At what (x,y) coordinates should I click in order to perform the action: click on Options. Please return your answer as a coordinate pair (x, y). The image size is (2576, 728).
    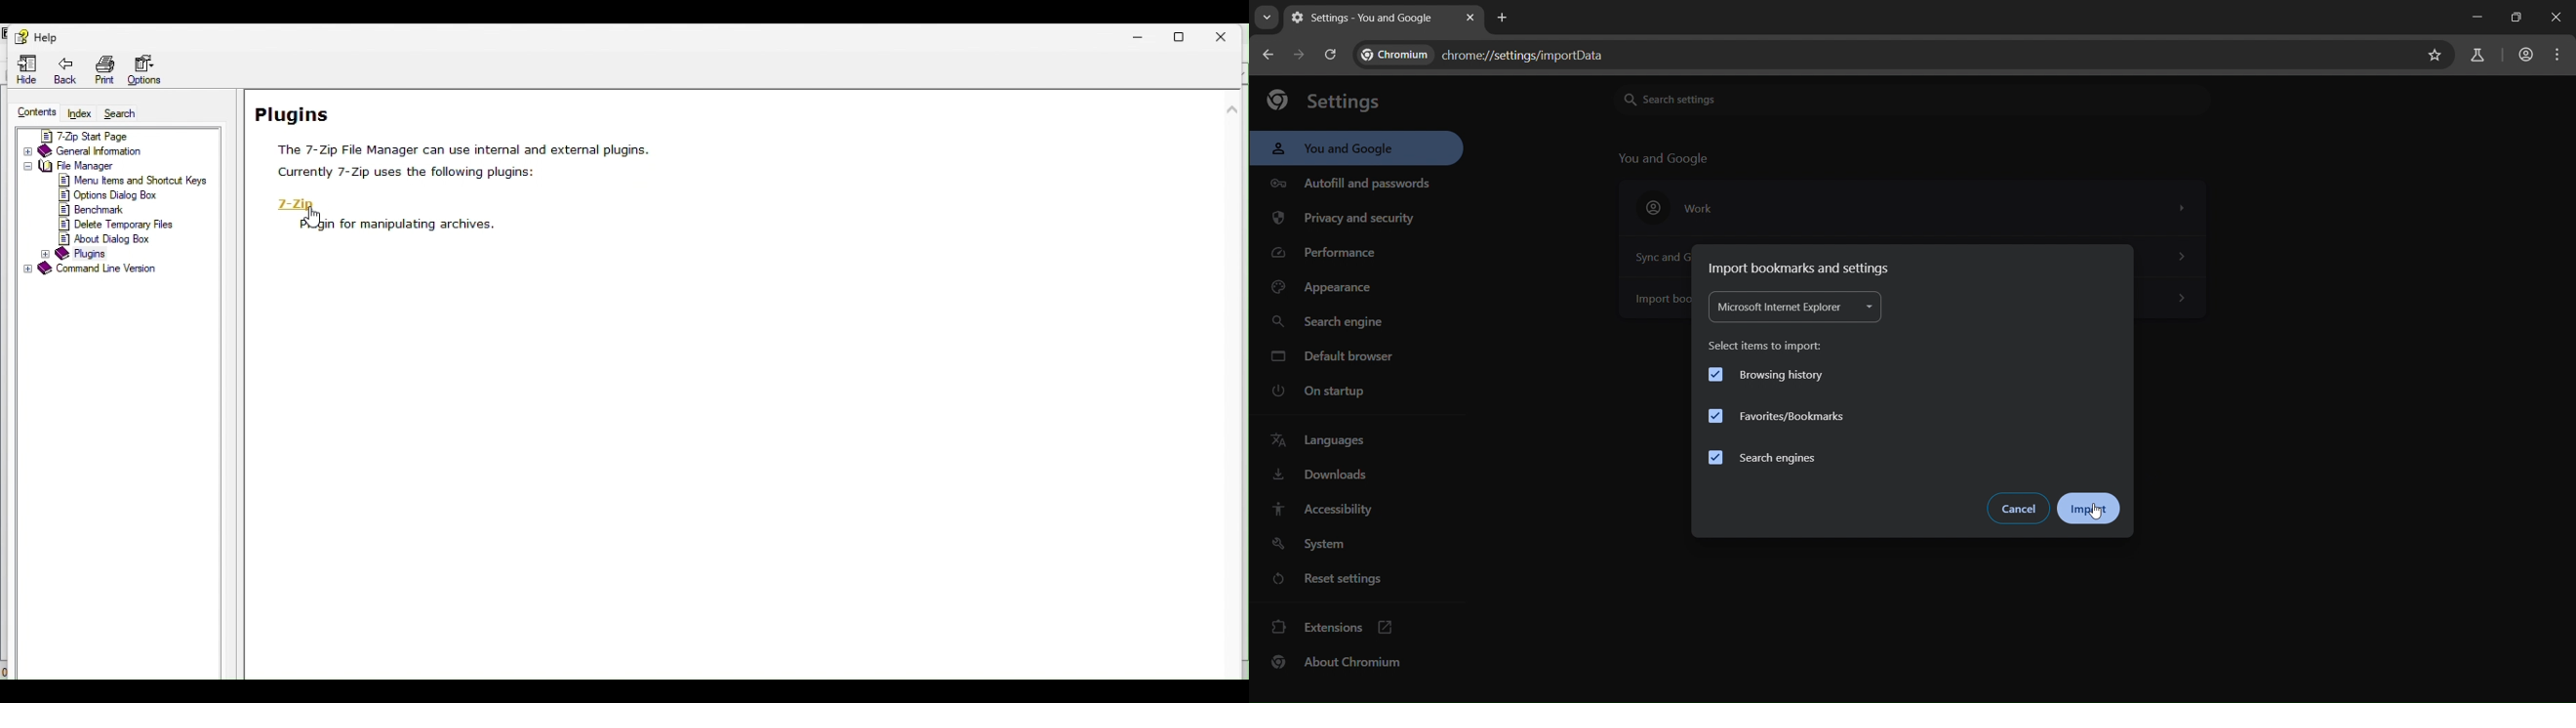
    Looking at the image, I should click on (155, 69).